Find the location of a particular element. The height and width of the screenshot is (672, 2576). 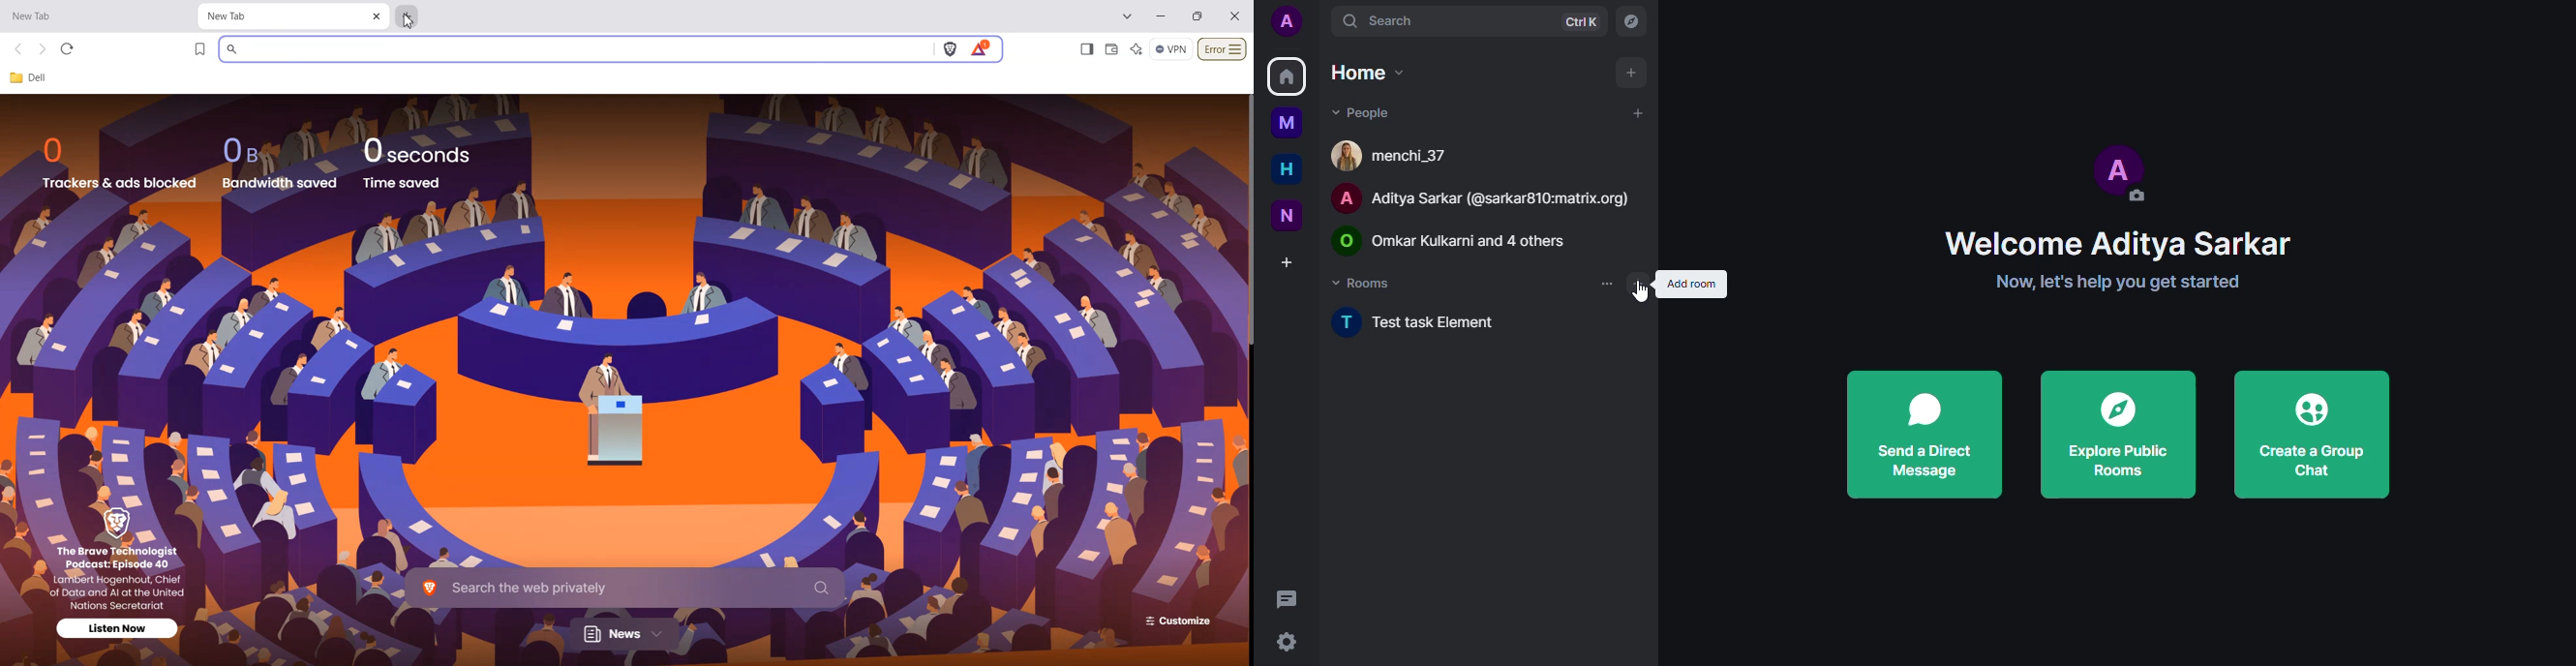

[4 menchi_37 is located at coordinates (1397, 154).